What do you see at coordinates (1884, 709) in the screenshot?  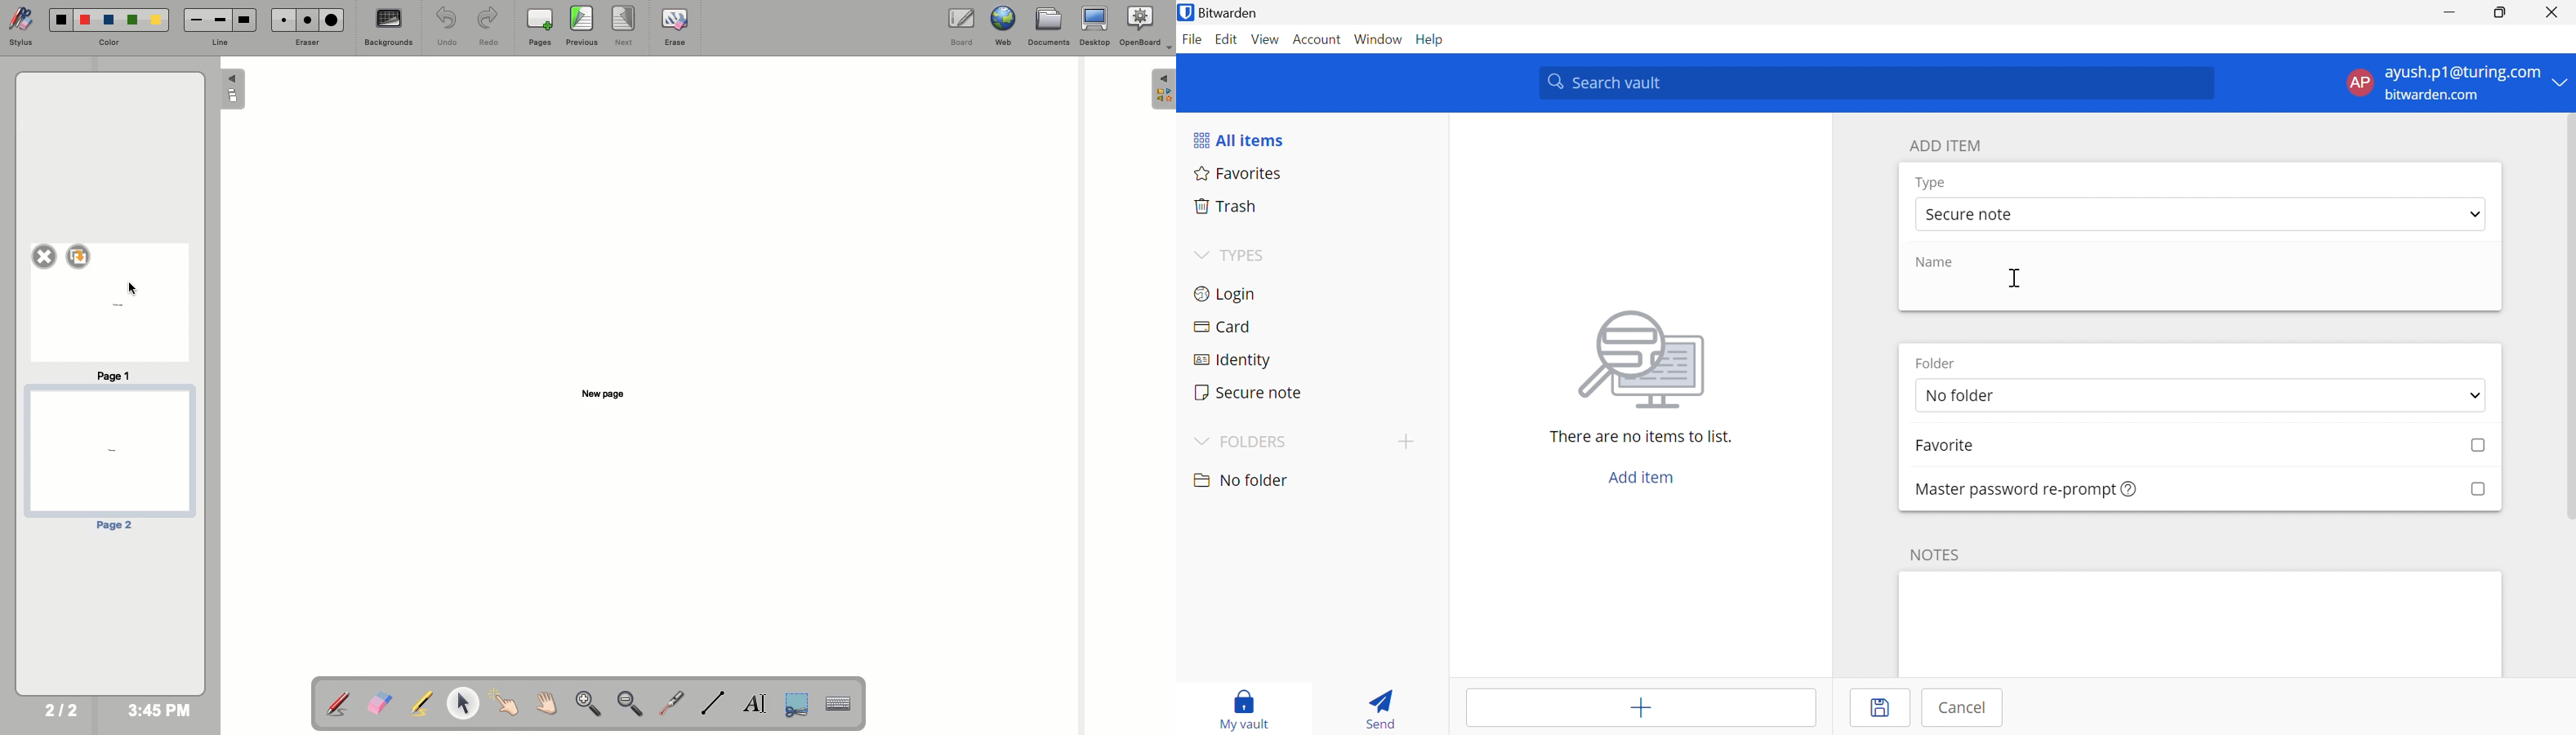 I see `Save` at bounding box center [1884, 709].